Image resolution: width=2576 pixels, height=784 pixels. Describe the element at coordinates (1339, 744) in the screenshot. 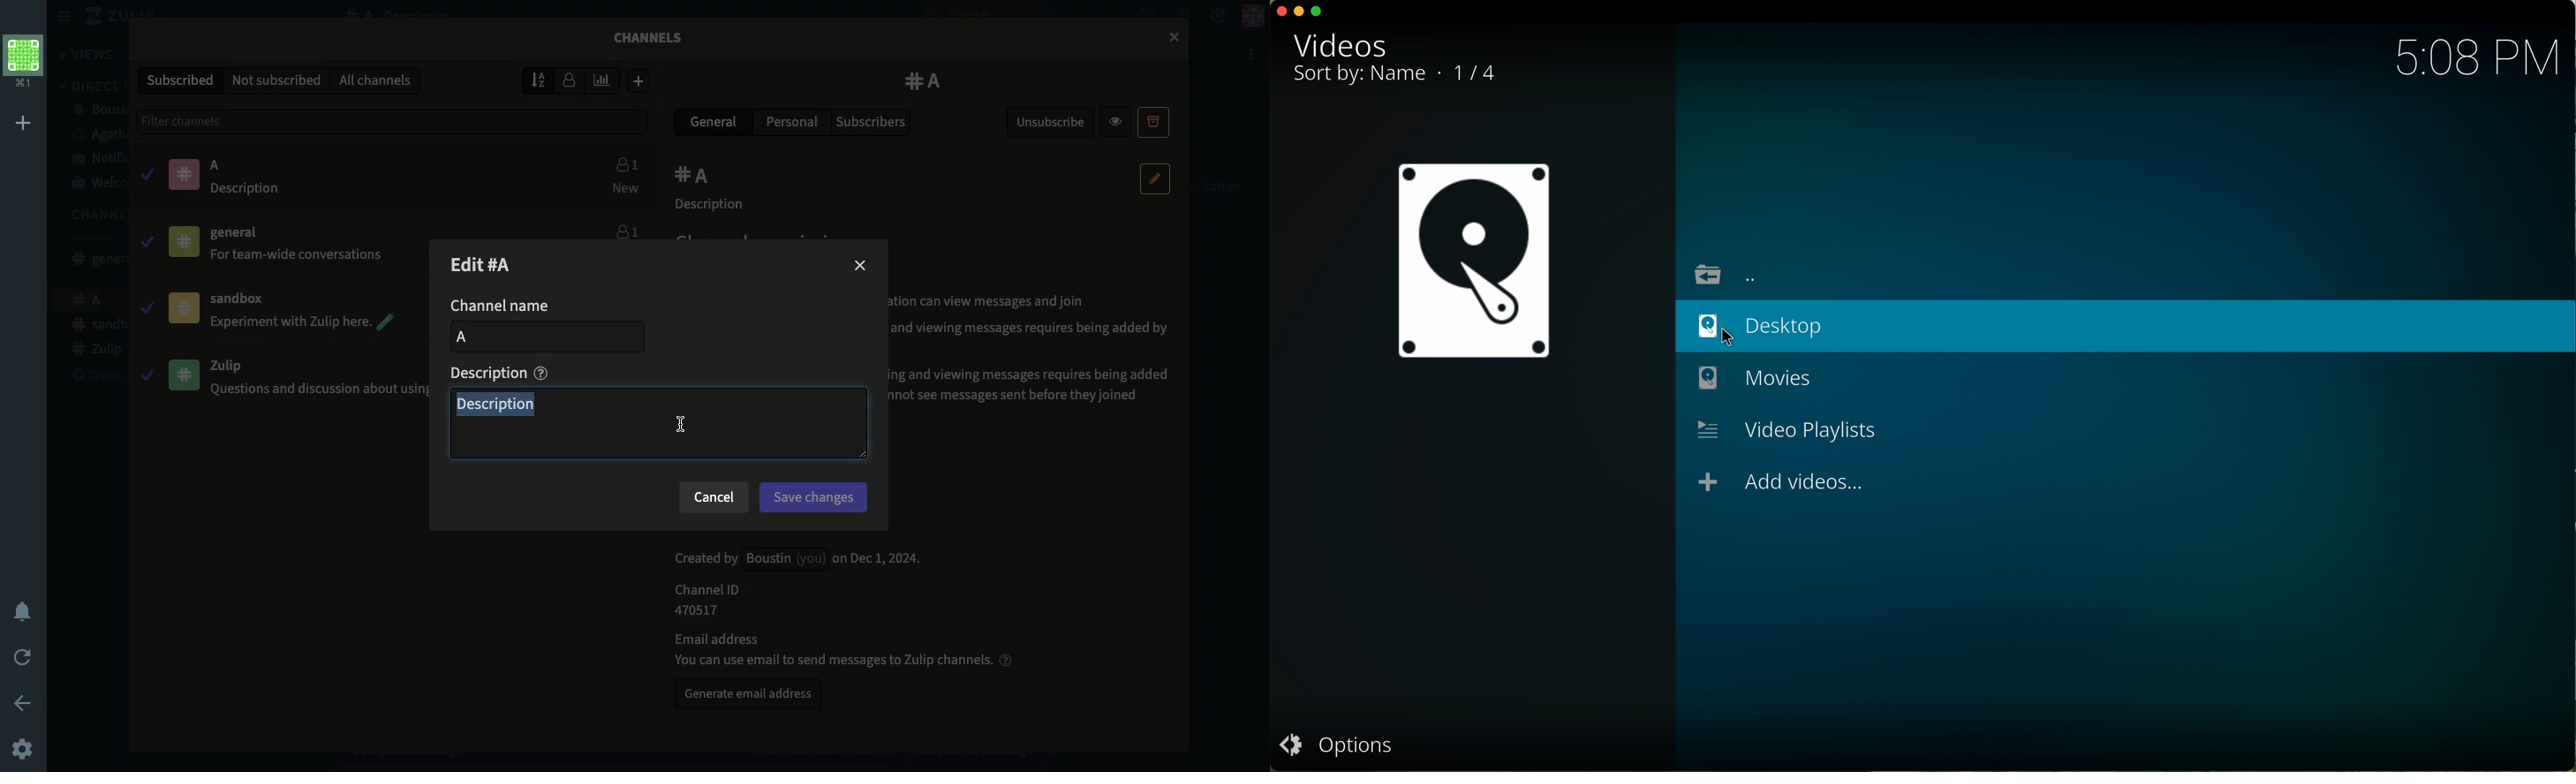

I see `options` at that location.